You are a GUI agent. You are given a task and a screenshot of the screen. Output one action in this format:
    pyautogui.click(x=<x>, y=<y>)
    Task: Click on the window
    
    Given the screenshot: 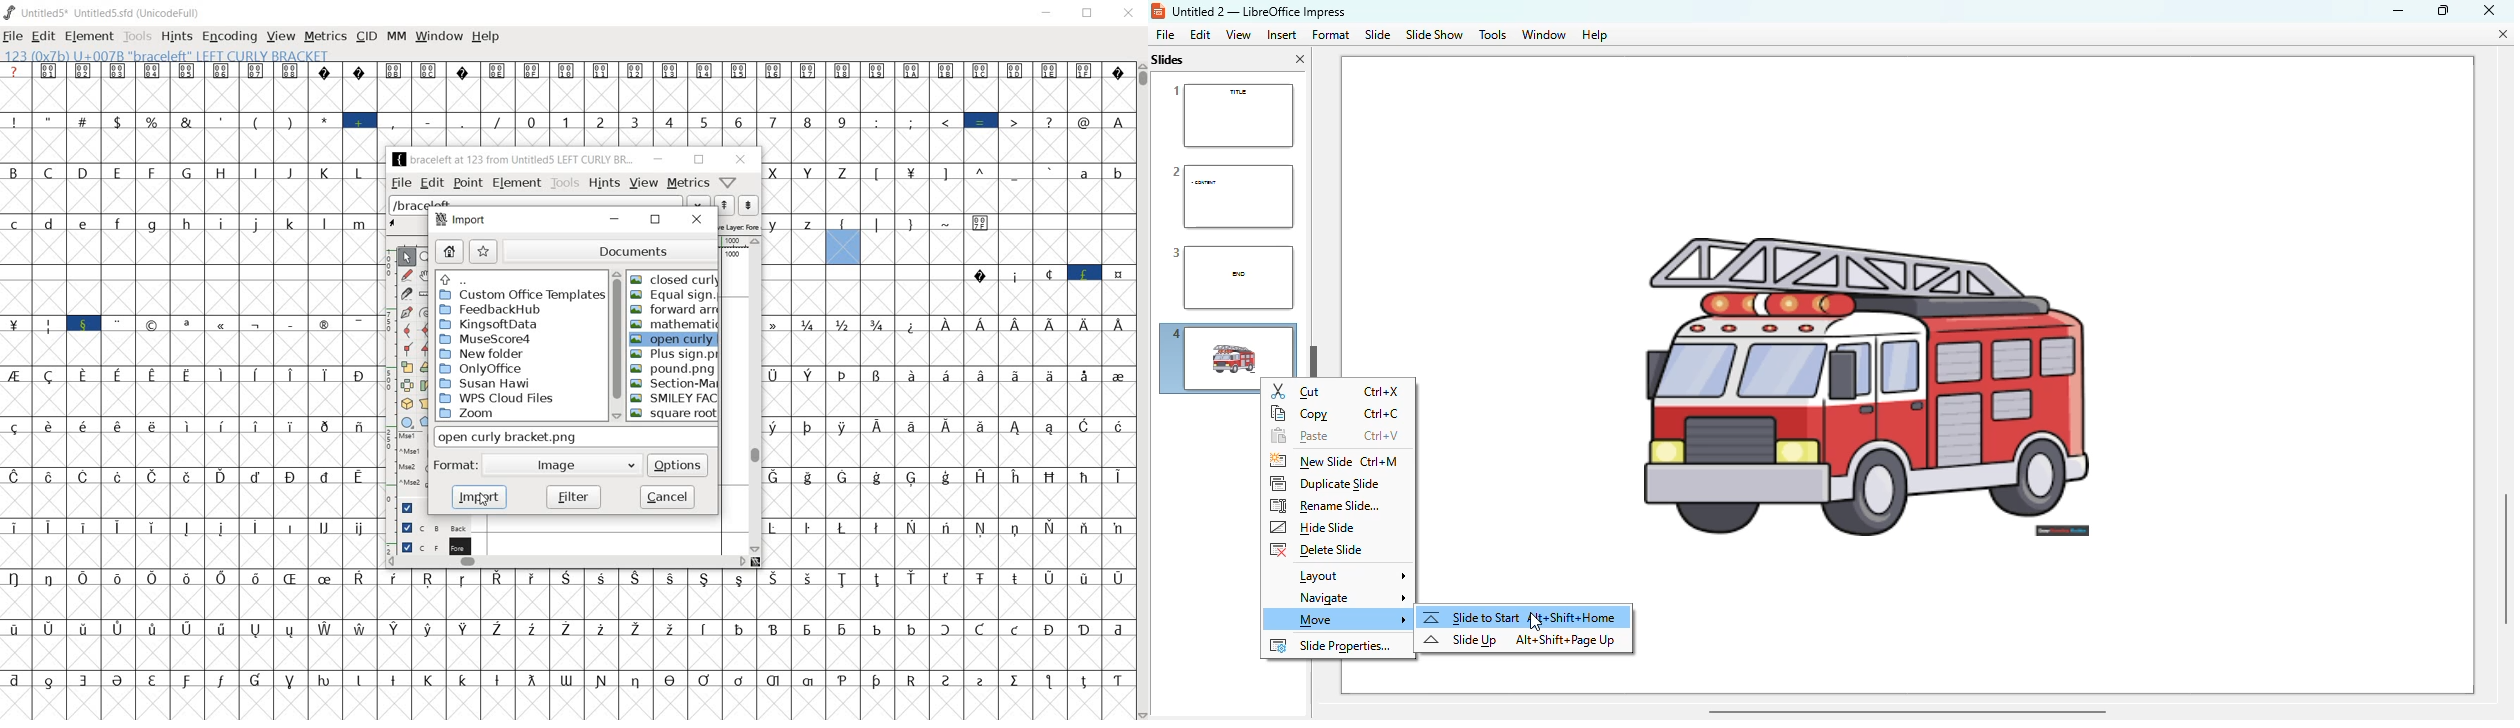 What is the action you would take?
    pyautogui.click(x=438, y=37)
    